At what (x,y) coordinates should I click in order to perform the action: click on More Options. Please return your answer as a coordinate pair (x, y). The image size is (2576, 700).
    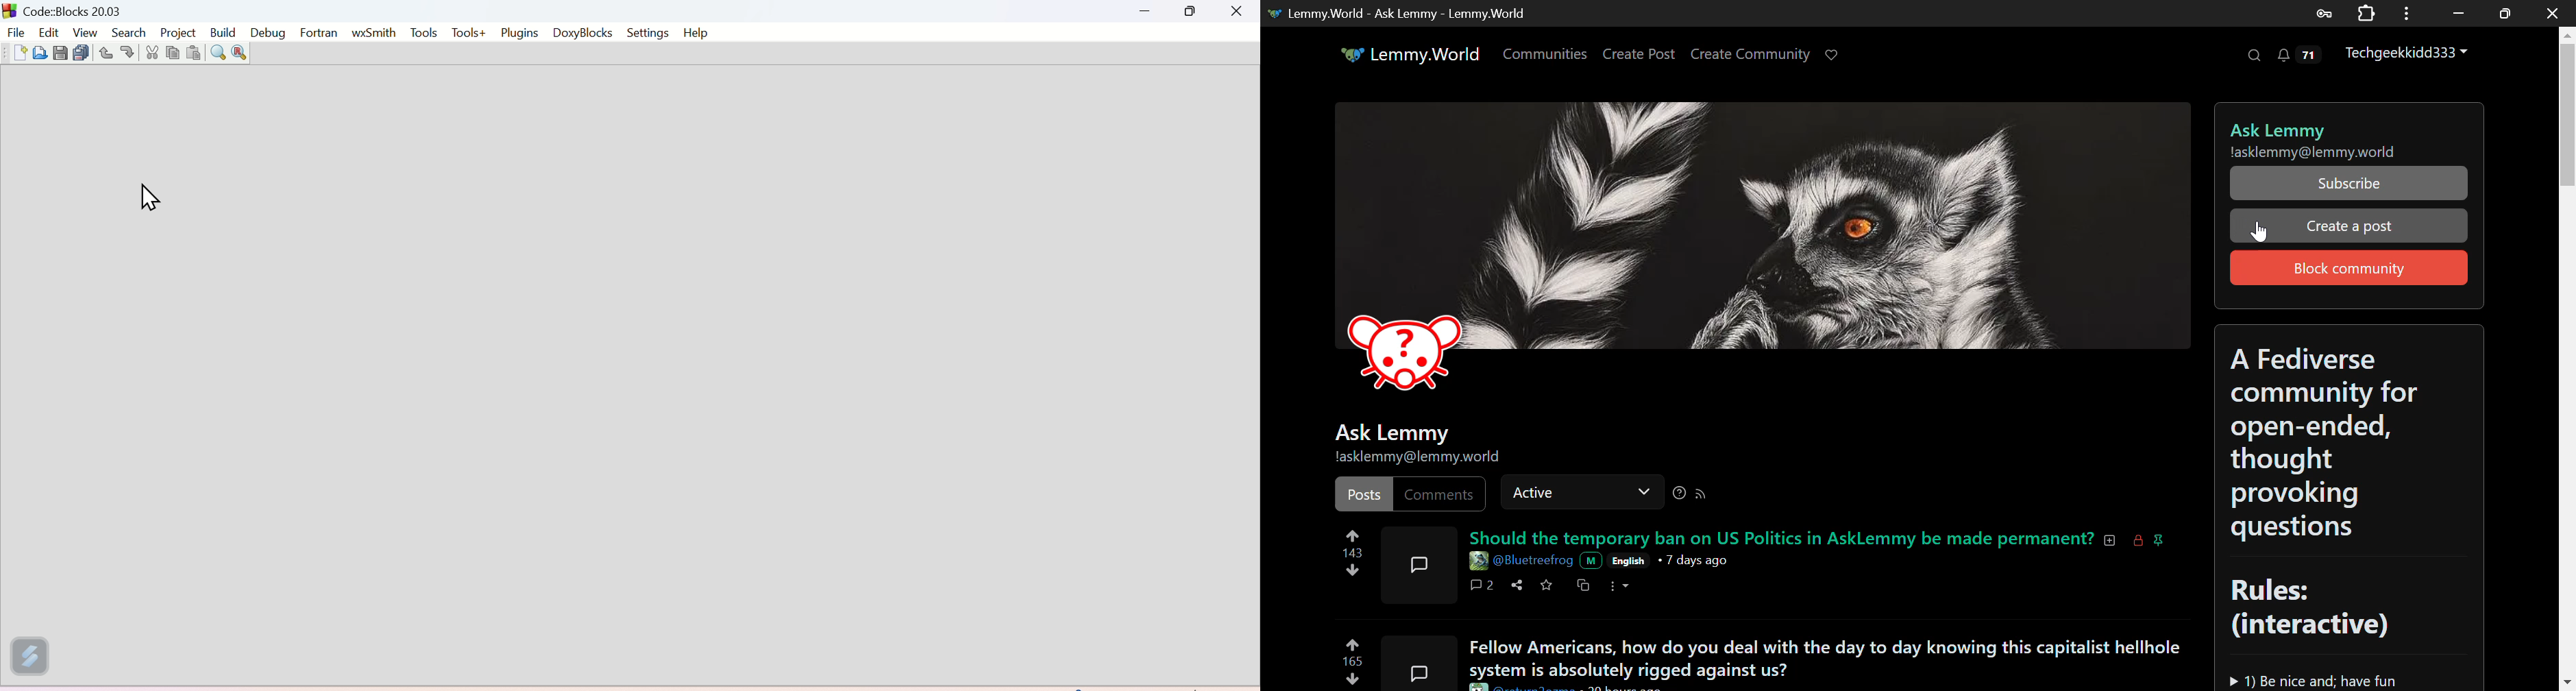
    Looking at the image, I should click on (1619, 586).